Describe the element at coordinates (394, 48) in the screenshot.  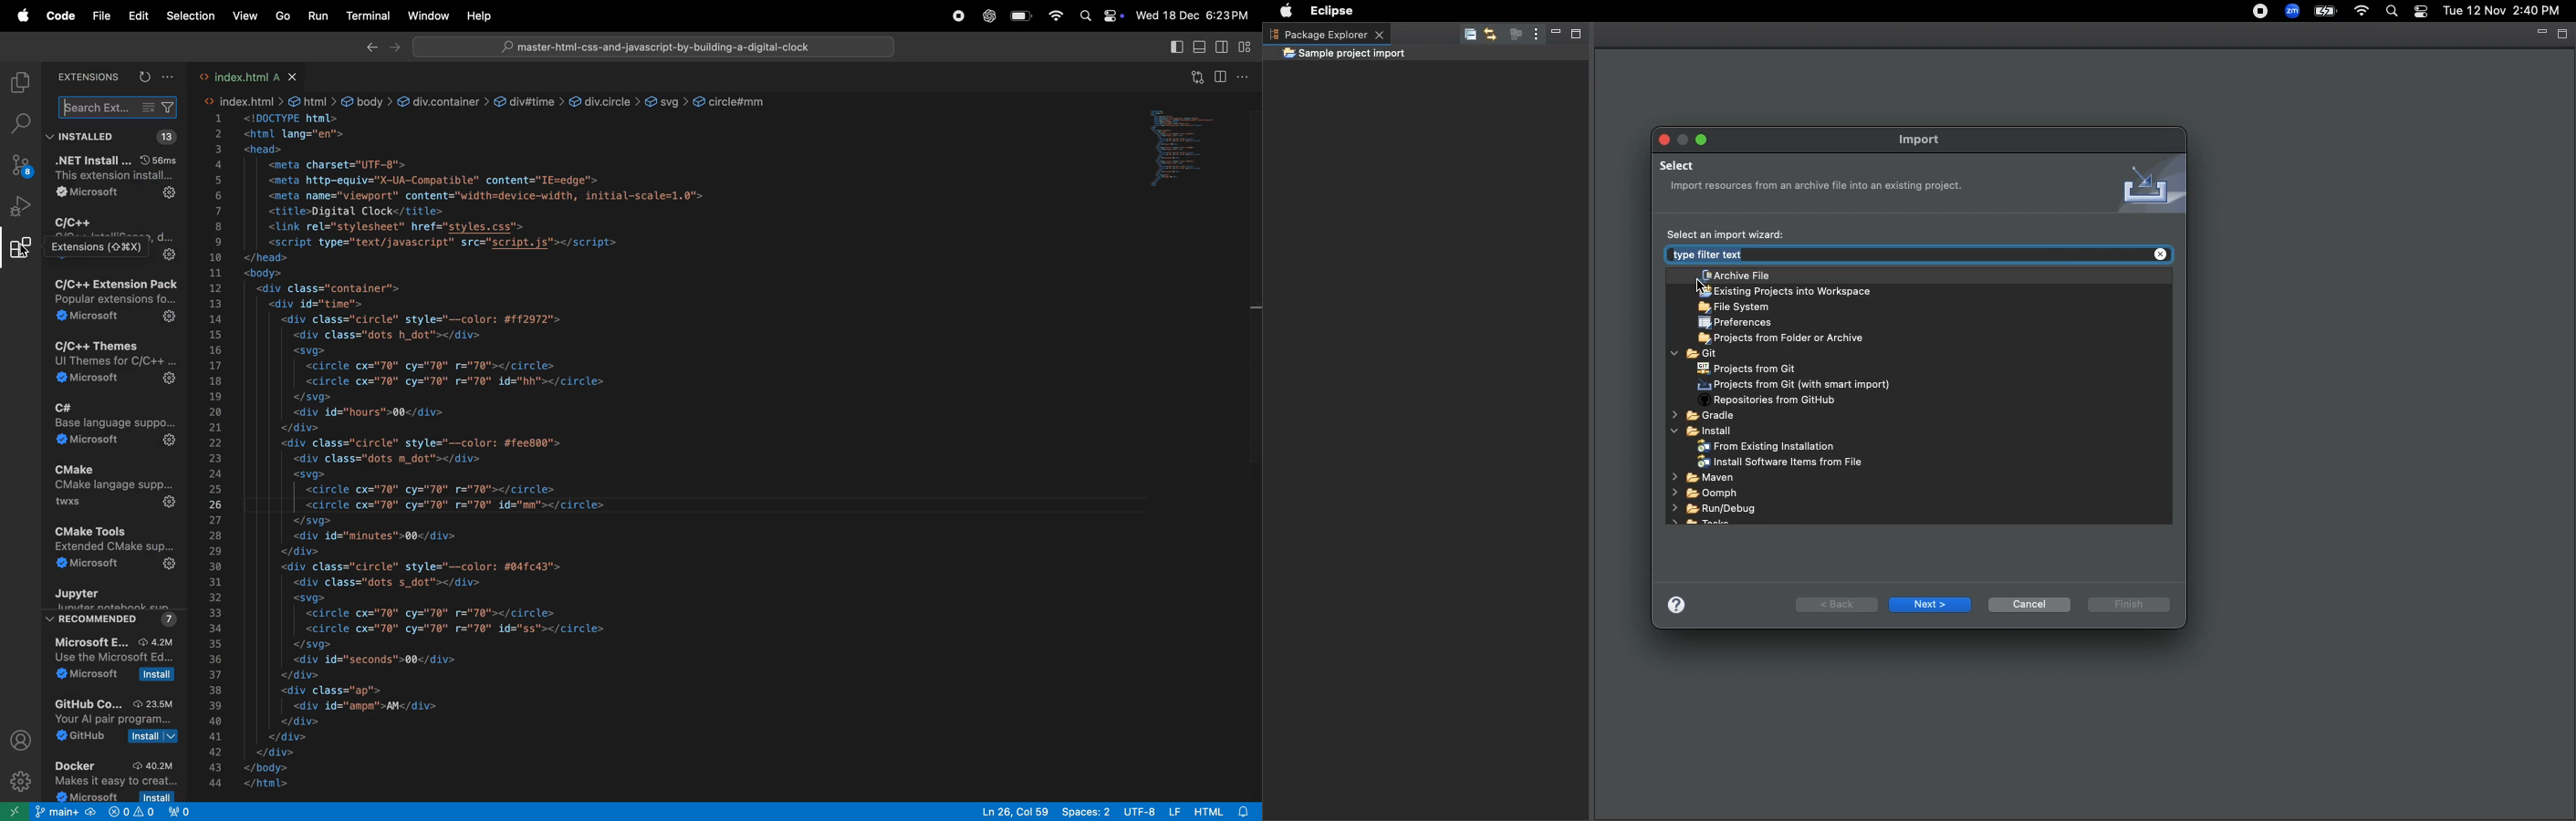
I see `forward` at that location.